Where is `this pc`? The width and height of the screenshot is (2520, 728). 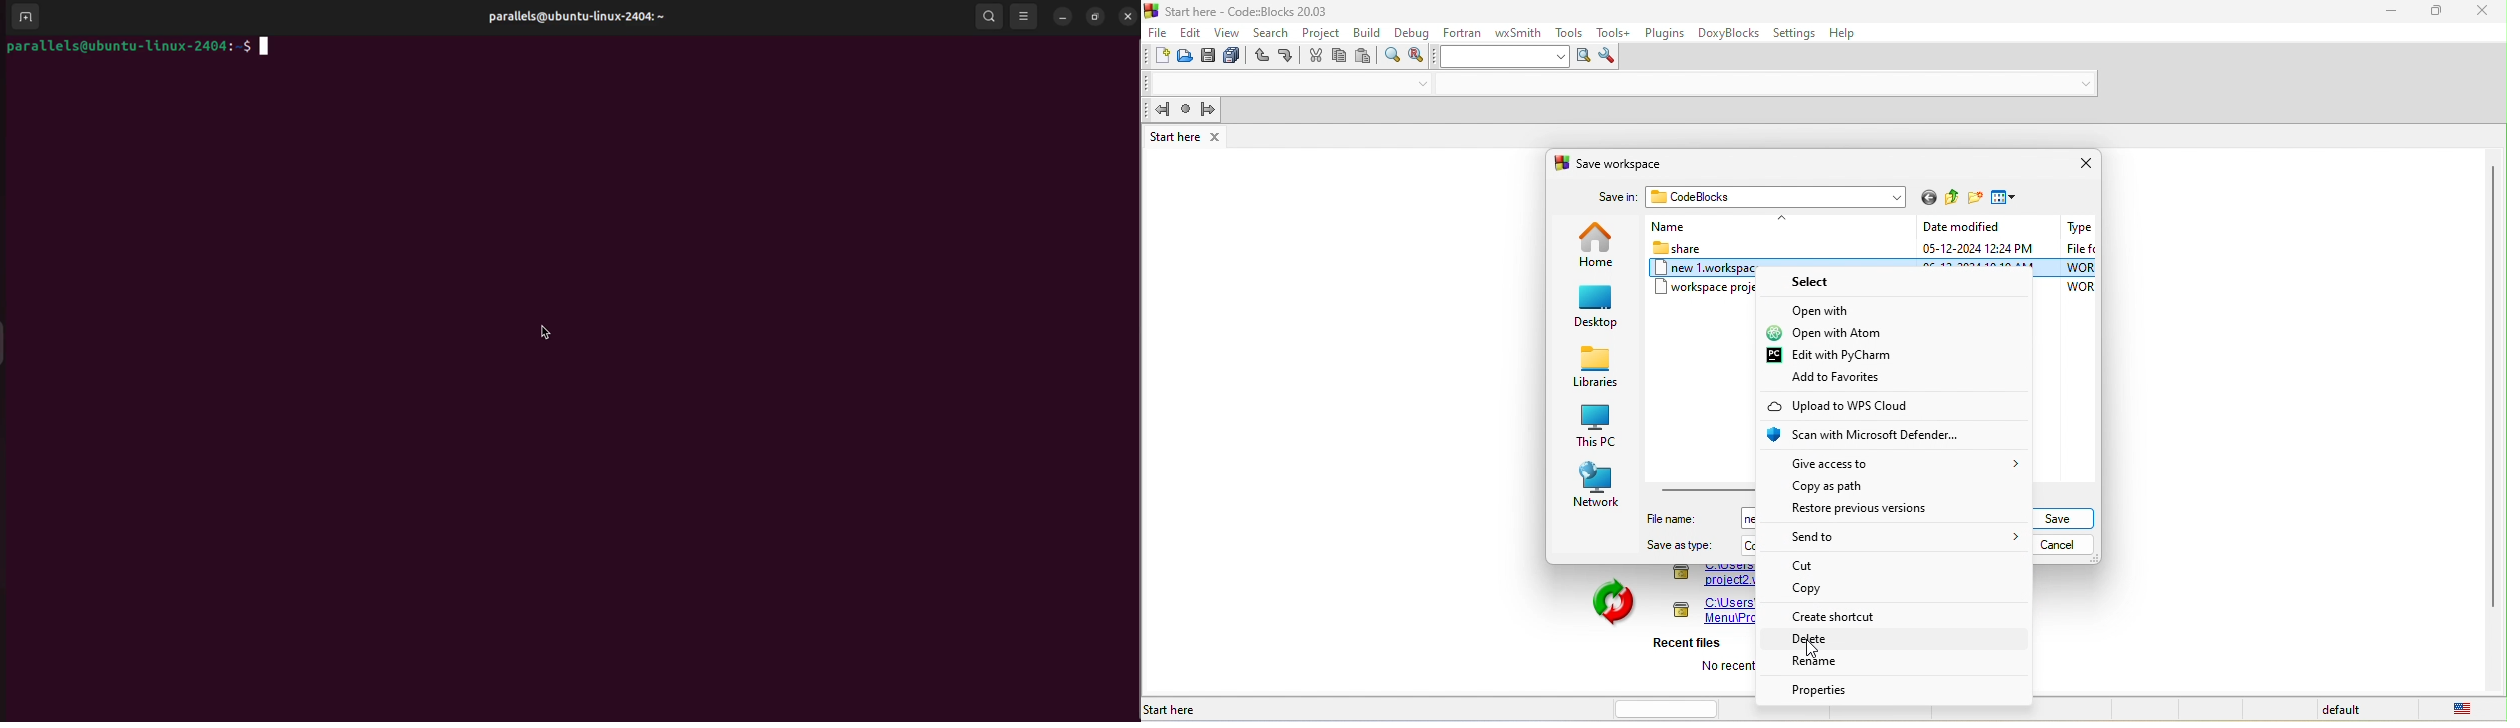 this pc is located at coordinates (1594, 425).